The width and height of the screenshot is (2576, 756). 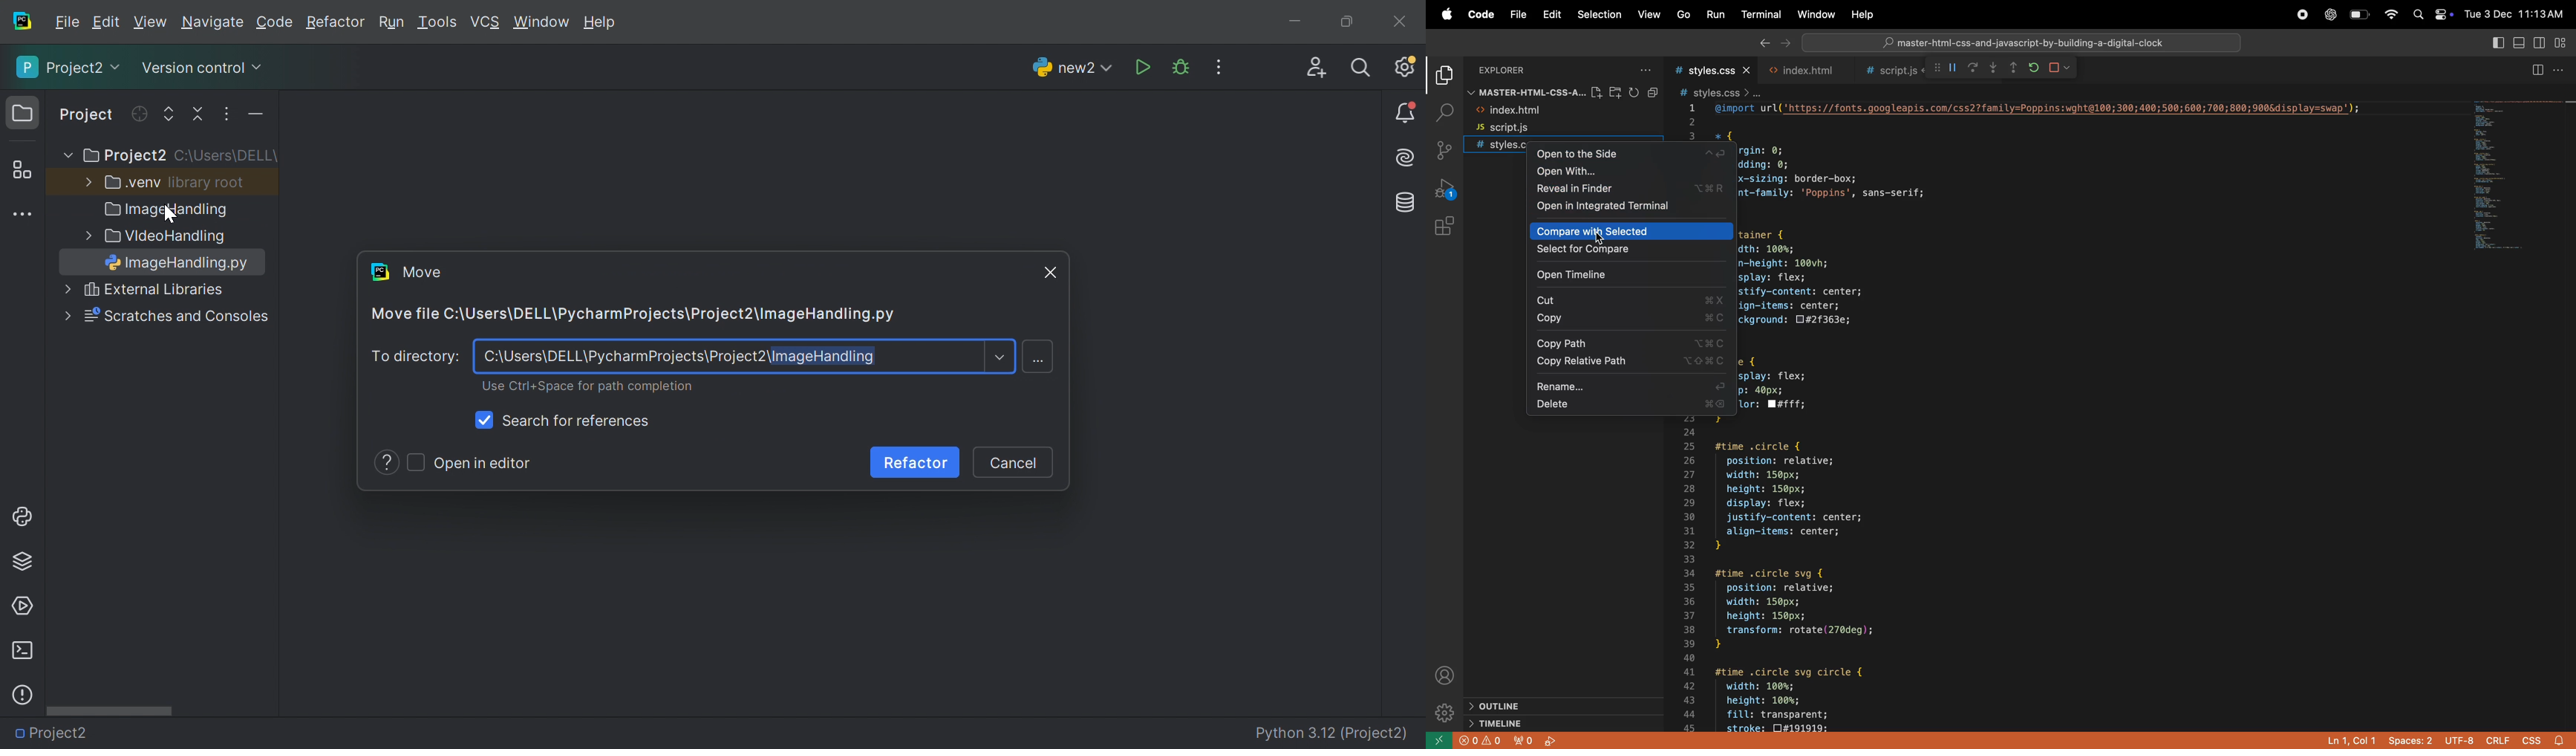 I want to click on refresh explorer, so click(x=1635, y=92).